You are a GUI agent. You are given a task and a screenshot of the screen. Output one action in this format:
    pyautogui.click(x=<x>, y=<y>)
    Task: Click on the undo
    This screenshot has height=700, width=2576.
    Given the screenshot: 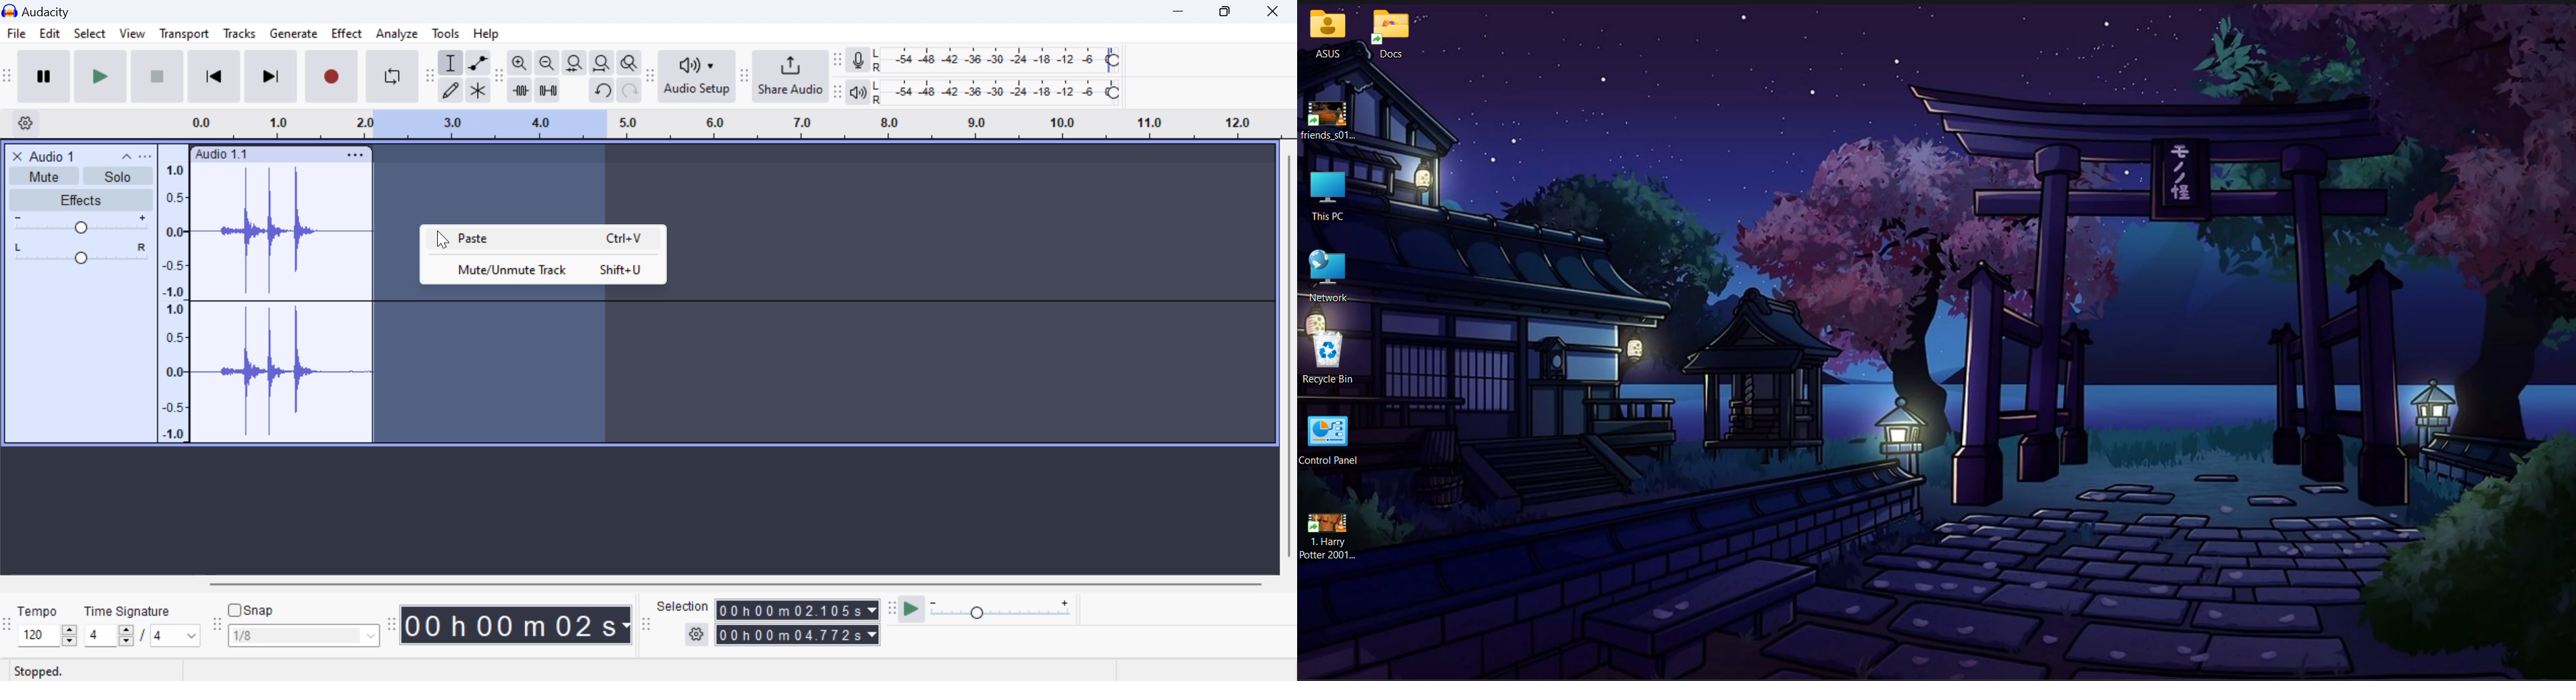 What is the action you would take?
    pyautogui.click(x=603, y=91)
    